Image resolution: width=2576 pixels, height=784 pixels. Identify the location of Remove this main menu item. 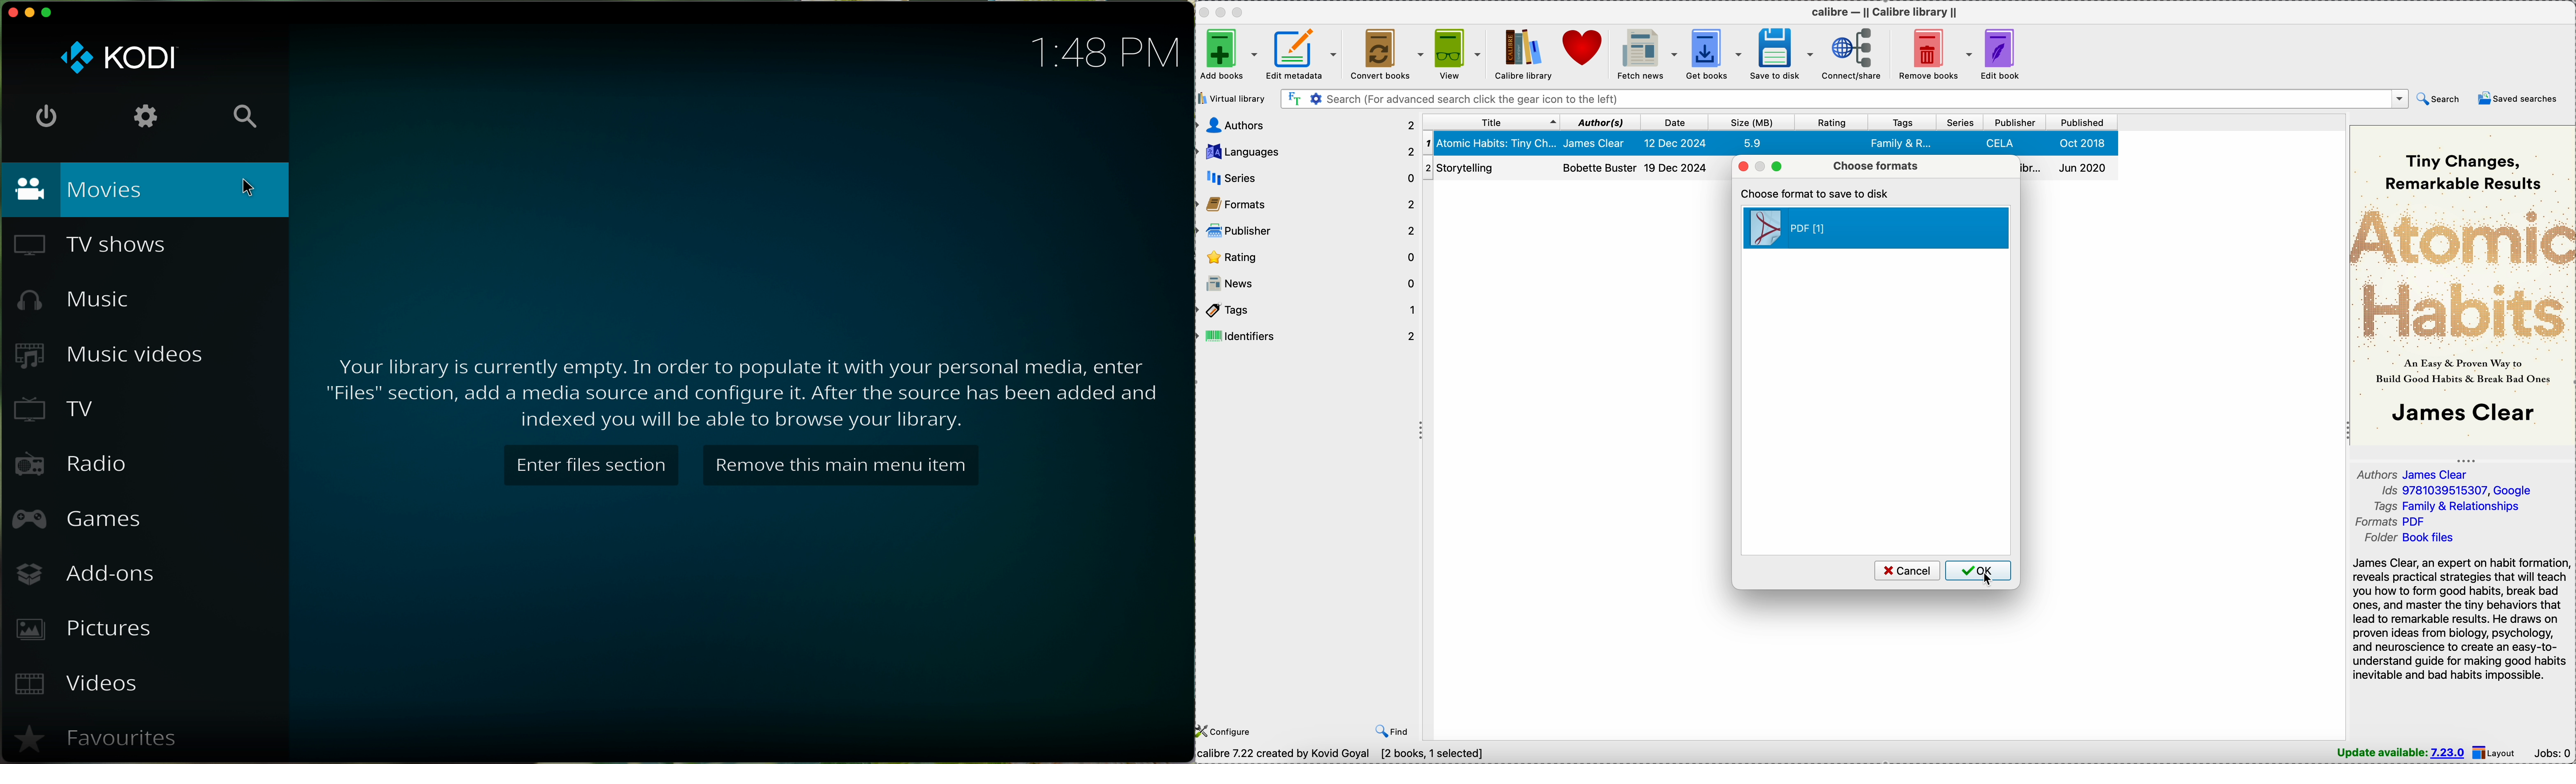
(841, 467).